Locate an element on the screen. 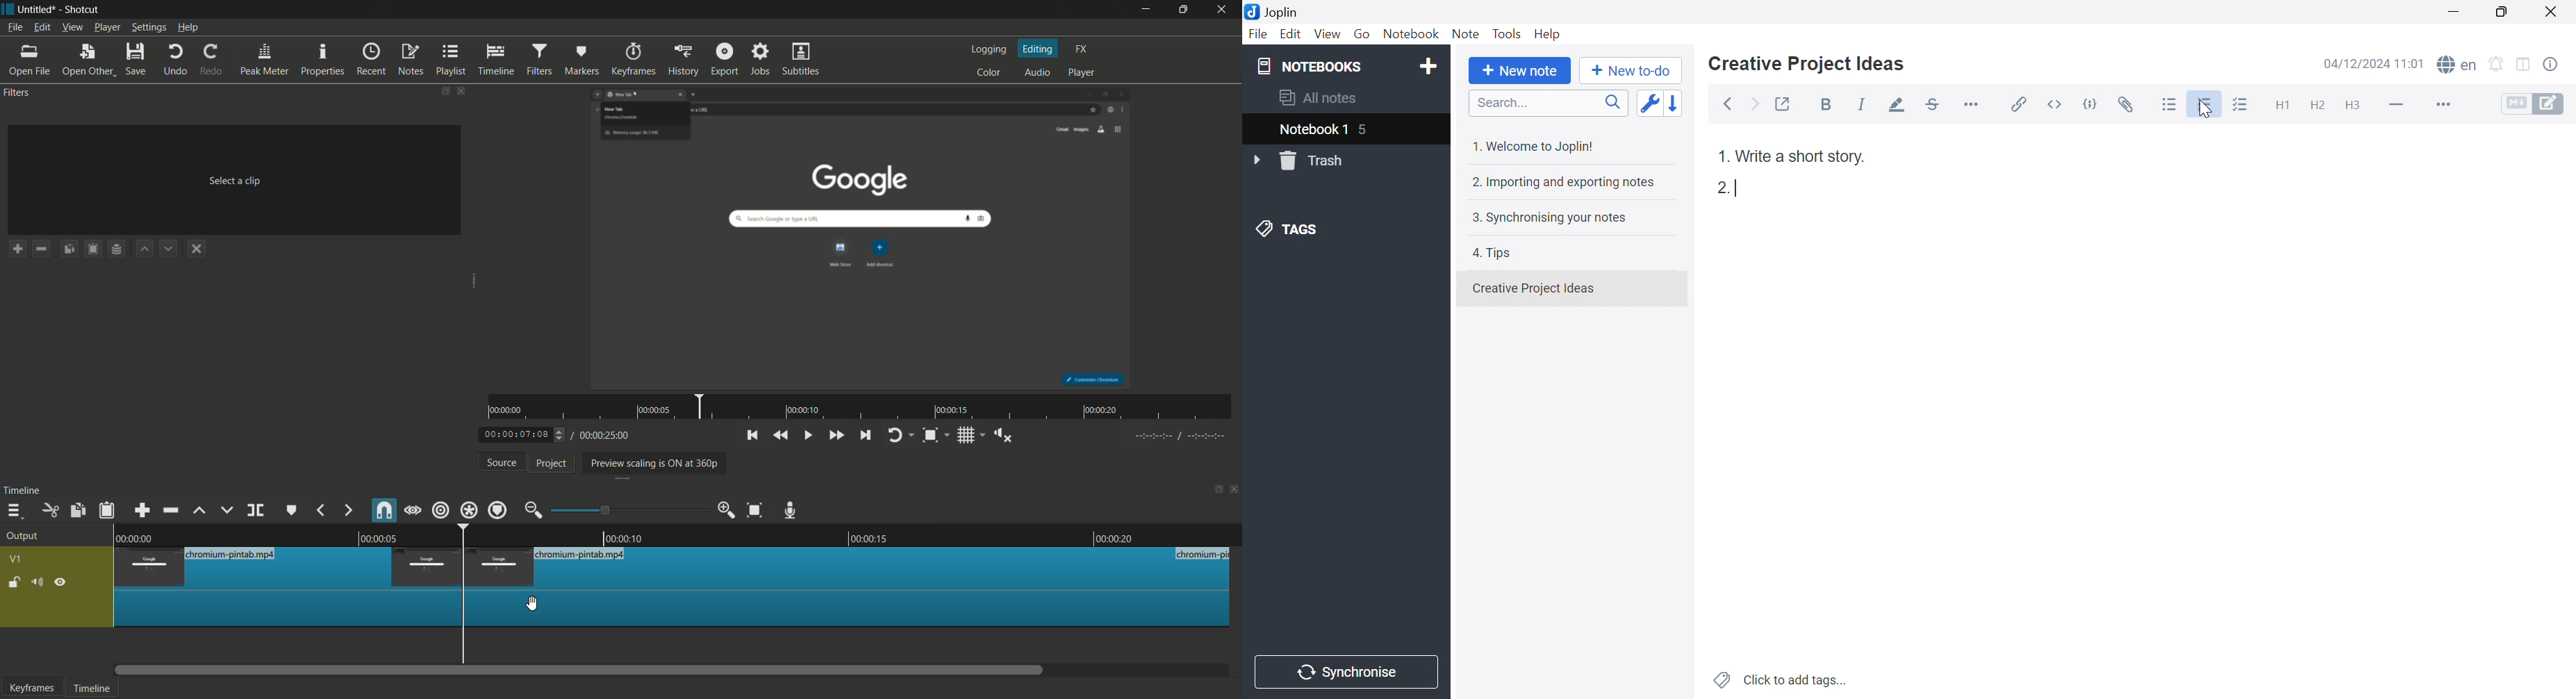 The image size is (2576, 700). recent is located at coordinates (371, 59).